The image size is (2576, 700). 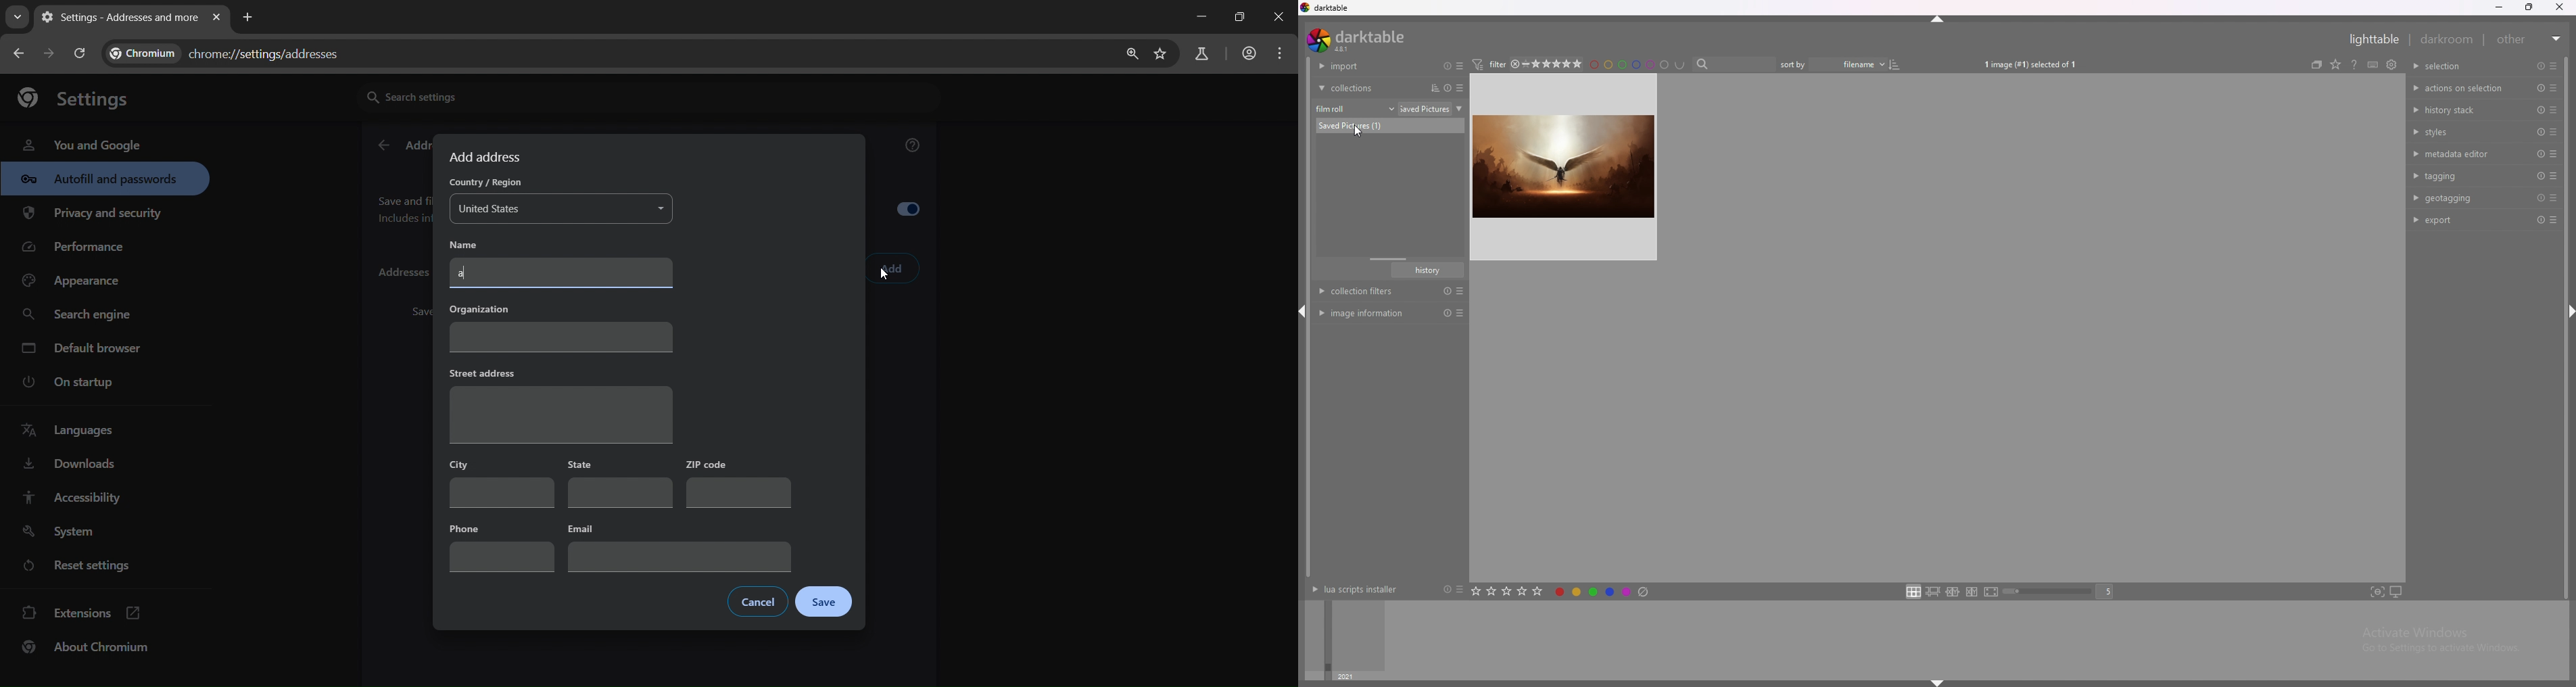 What do you see at coordinates (621, 483) in the screenshot?
I see `state` at bounding box center [621, 483].